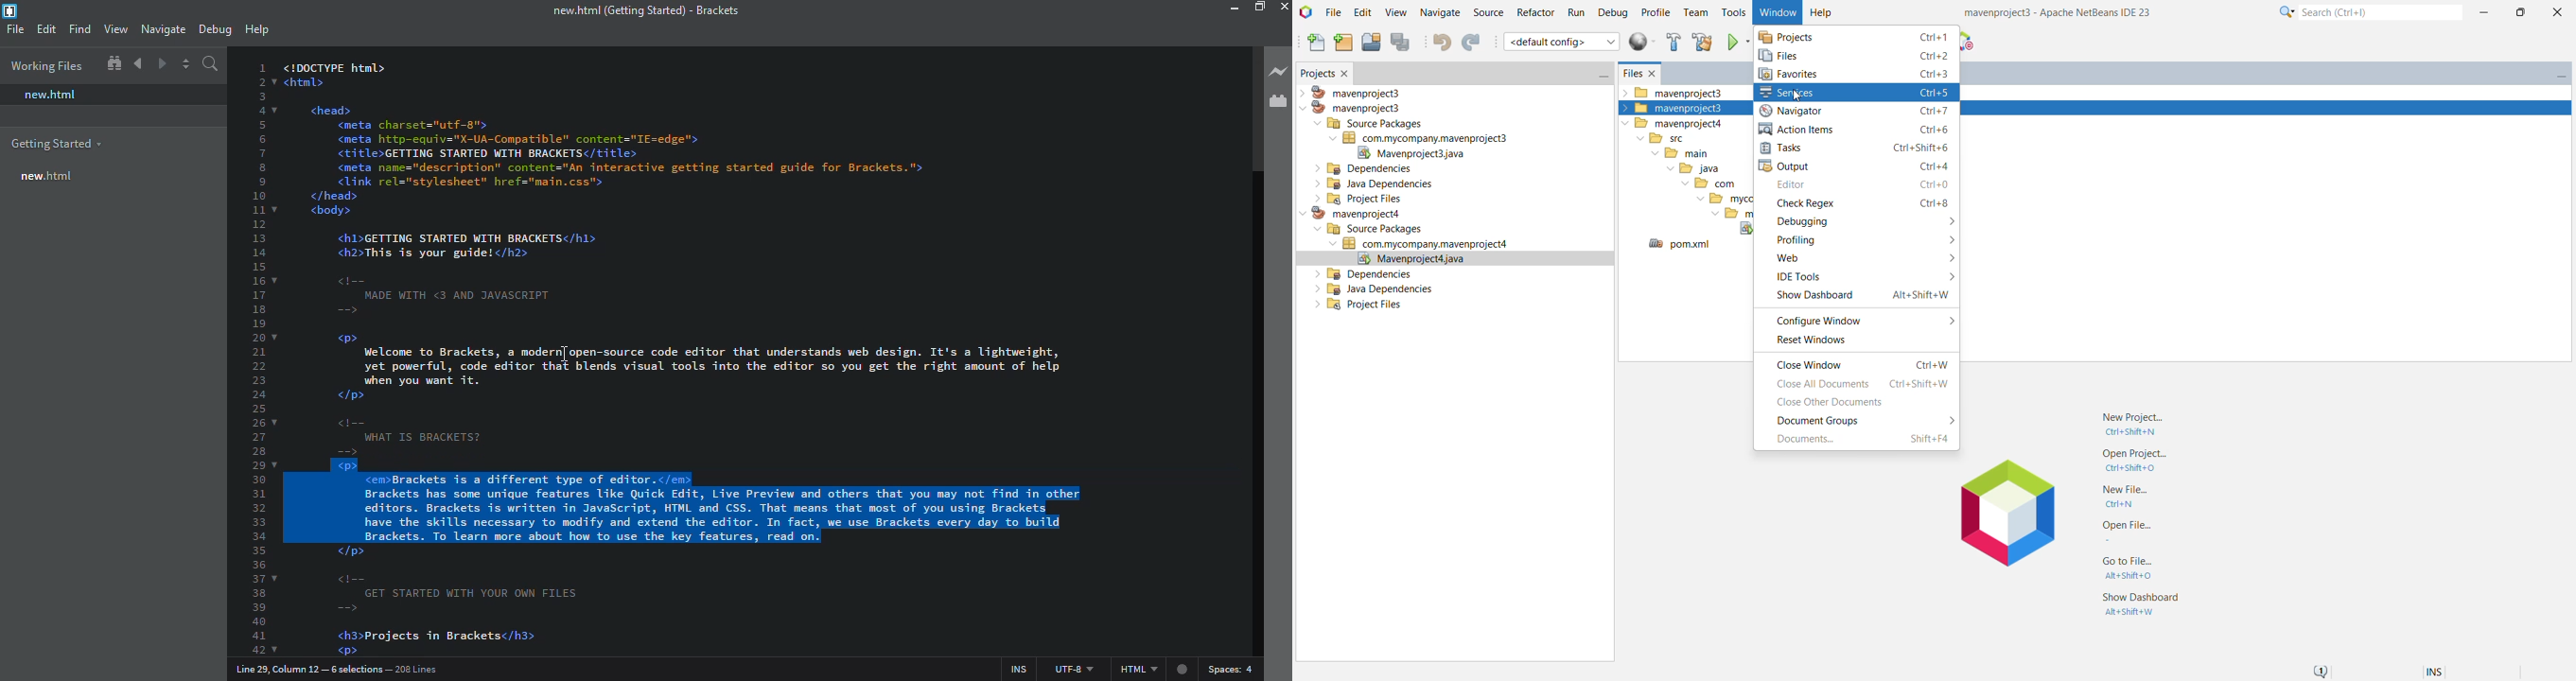  I want to click on mavenproject4, so click(1672, 124).